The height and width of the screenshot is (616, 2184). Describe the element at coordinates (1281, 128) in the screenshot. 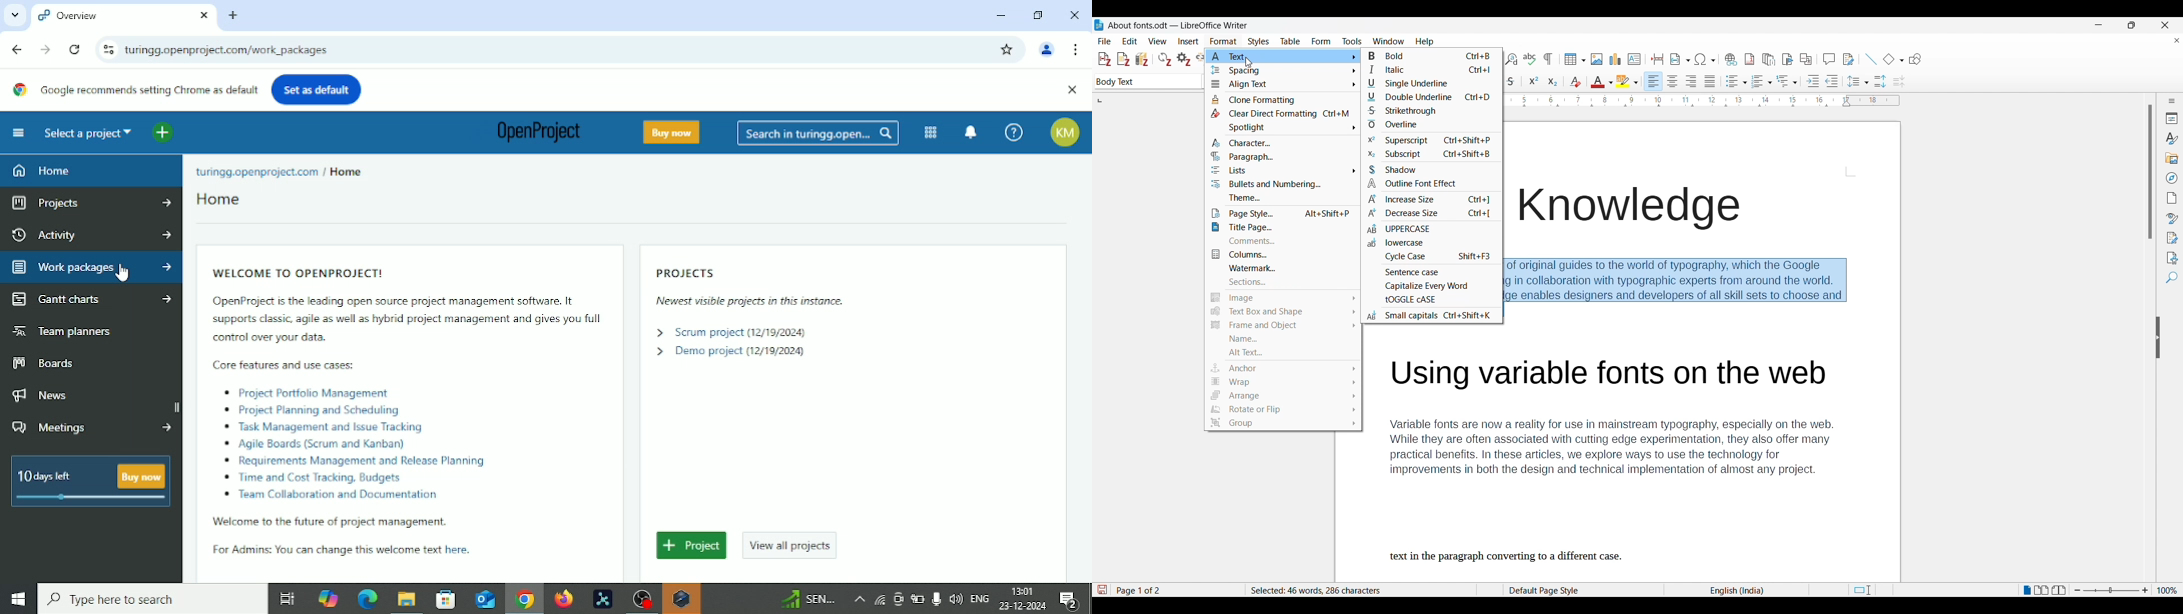

I see `spotlight` at that location.